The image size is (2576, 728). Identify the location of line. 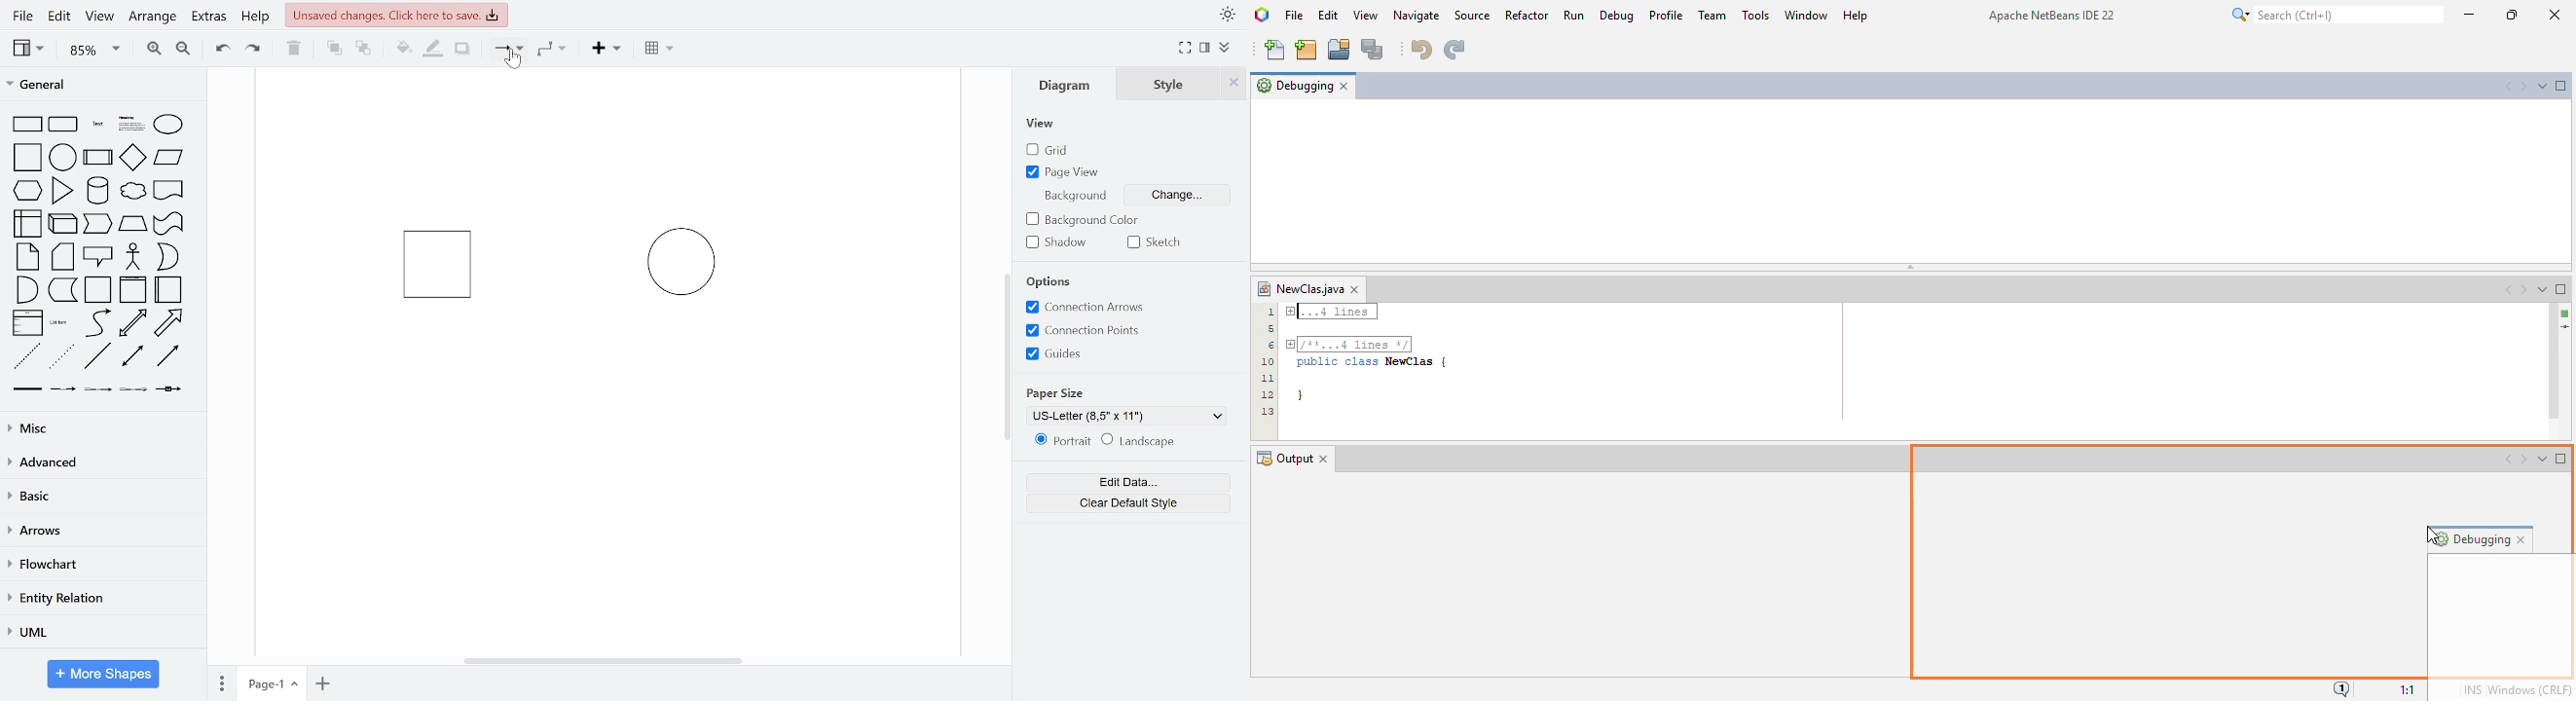
(97, 356).